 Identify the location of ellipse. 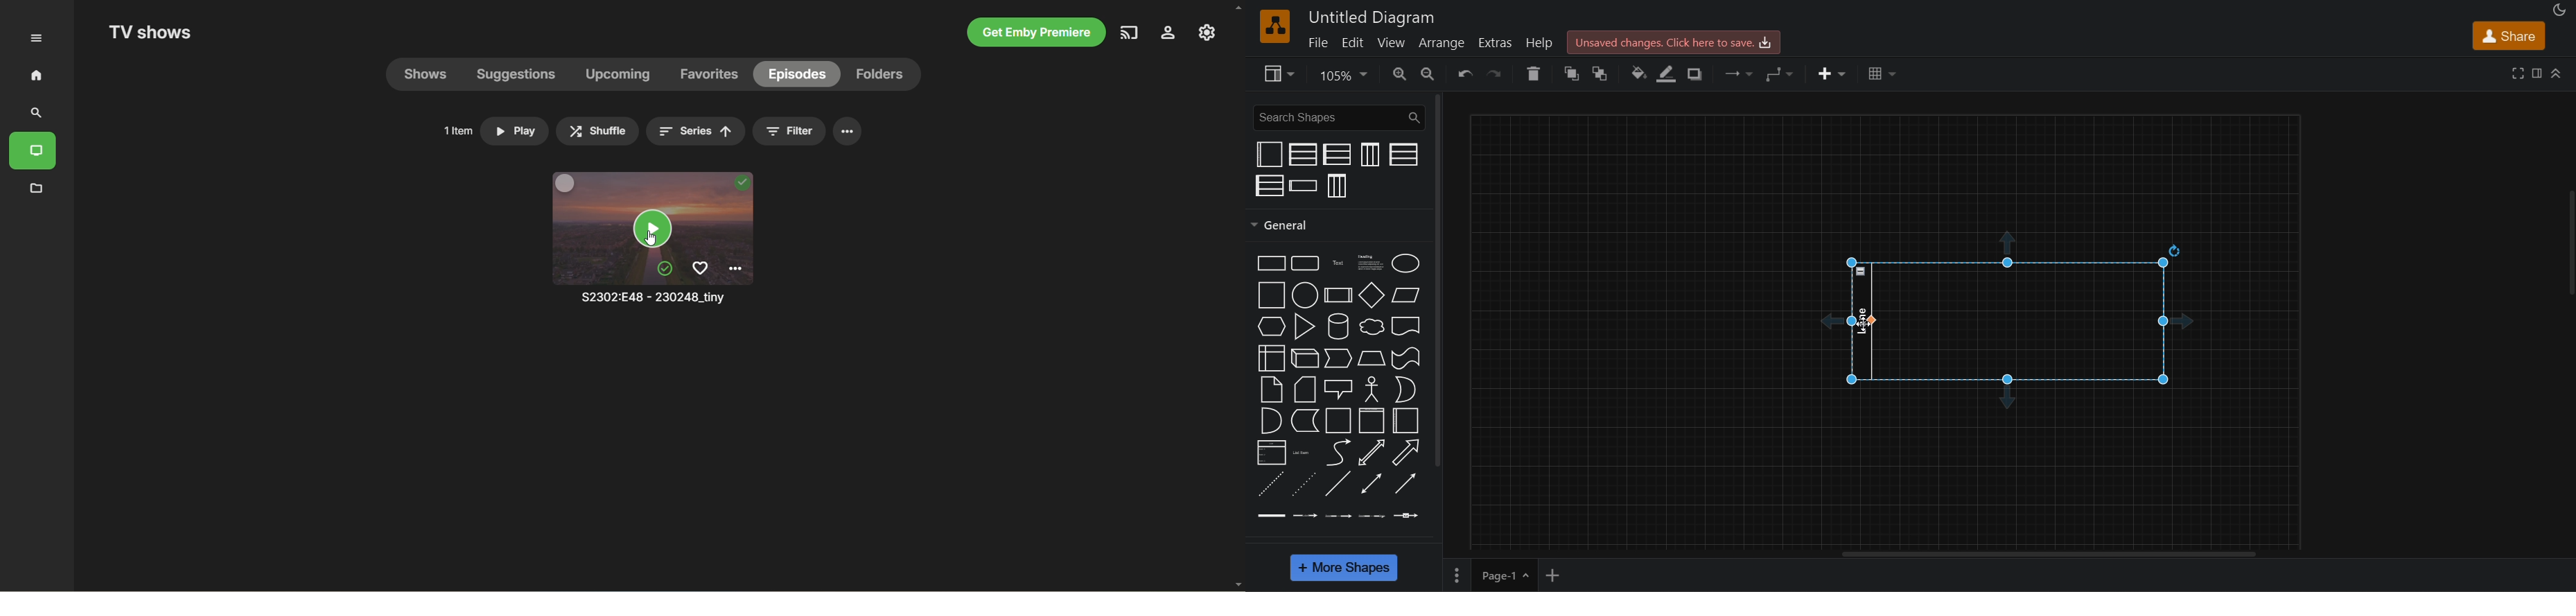
(1405, 262).